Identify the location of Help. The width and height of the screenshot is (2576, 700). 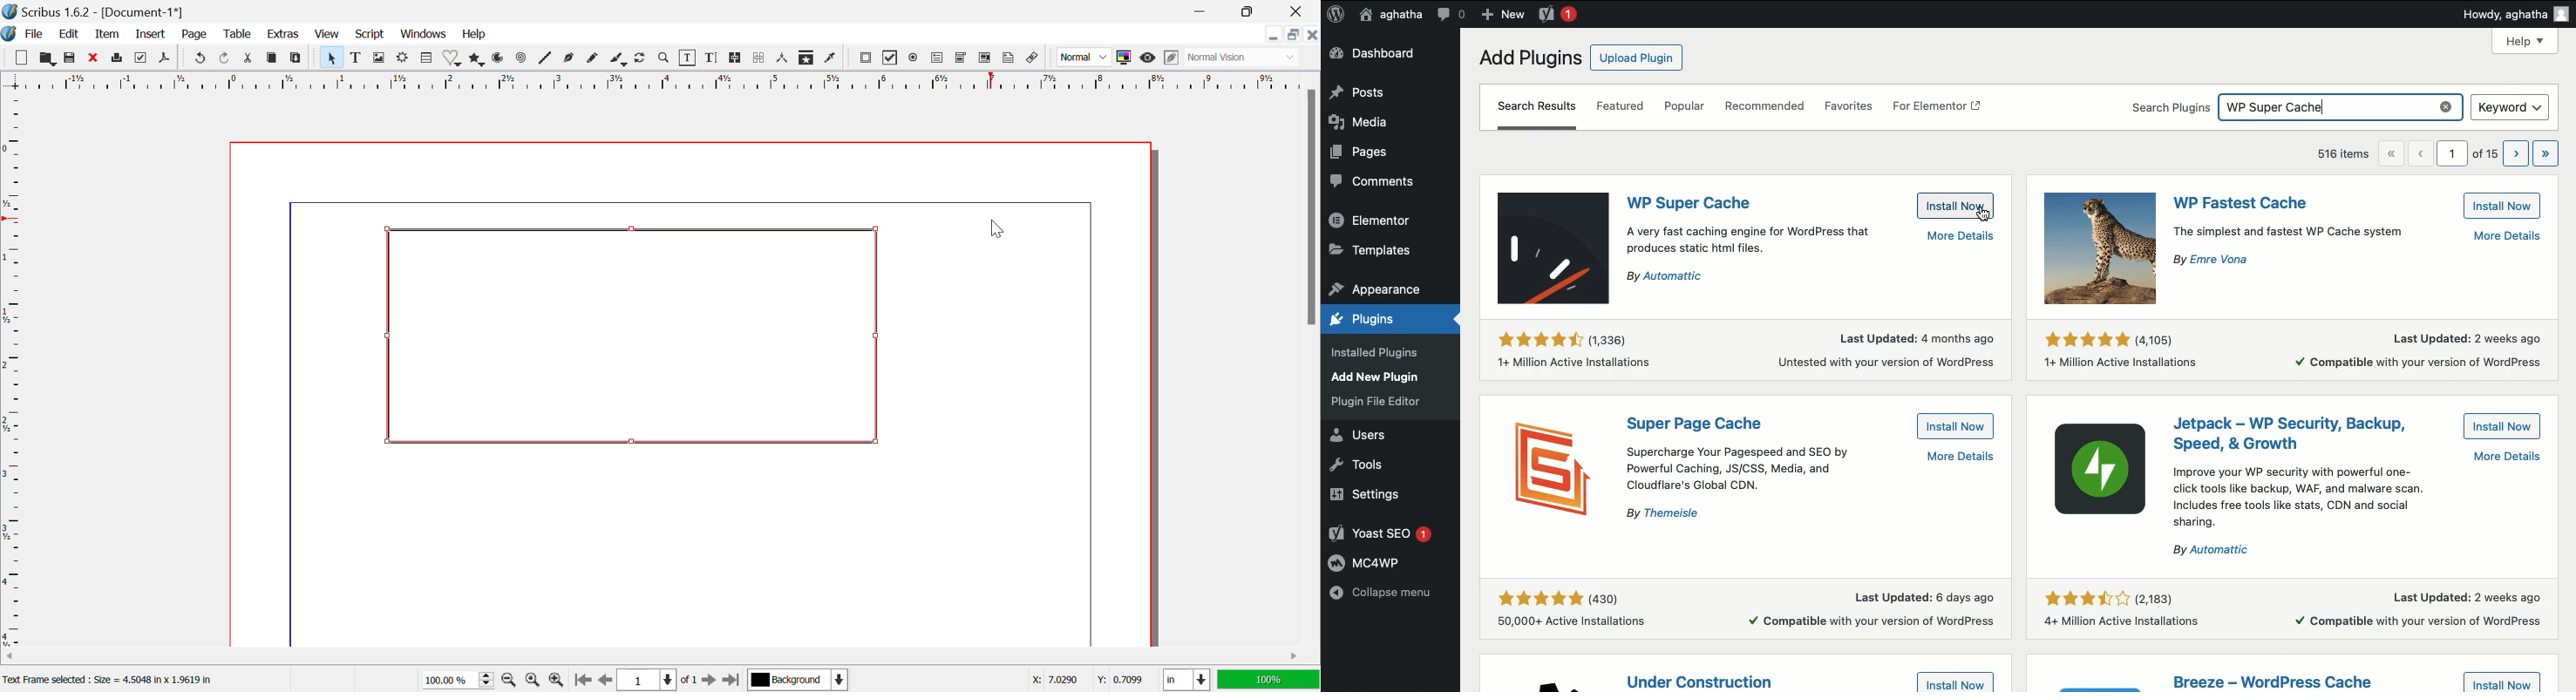
(2526, 42).